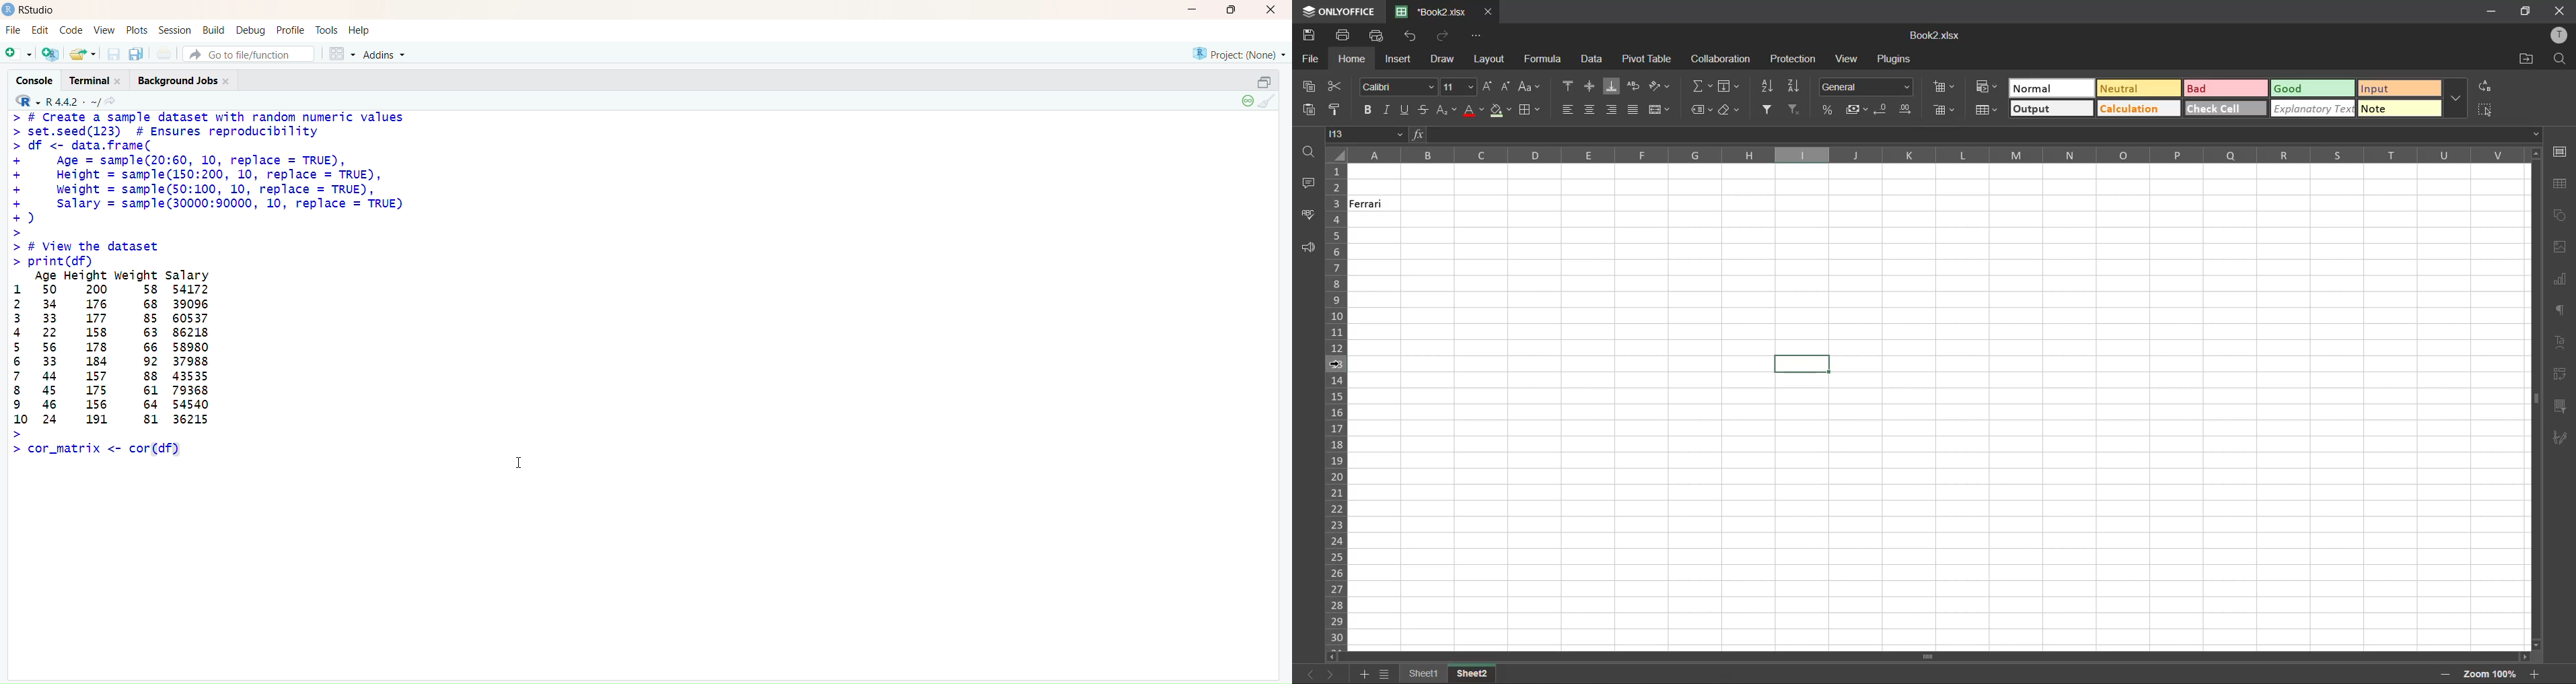  What do you see at coordinates (41, 31) in the screenshot?
I see `Edit` at bounding box center [41, 31].